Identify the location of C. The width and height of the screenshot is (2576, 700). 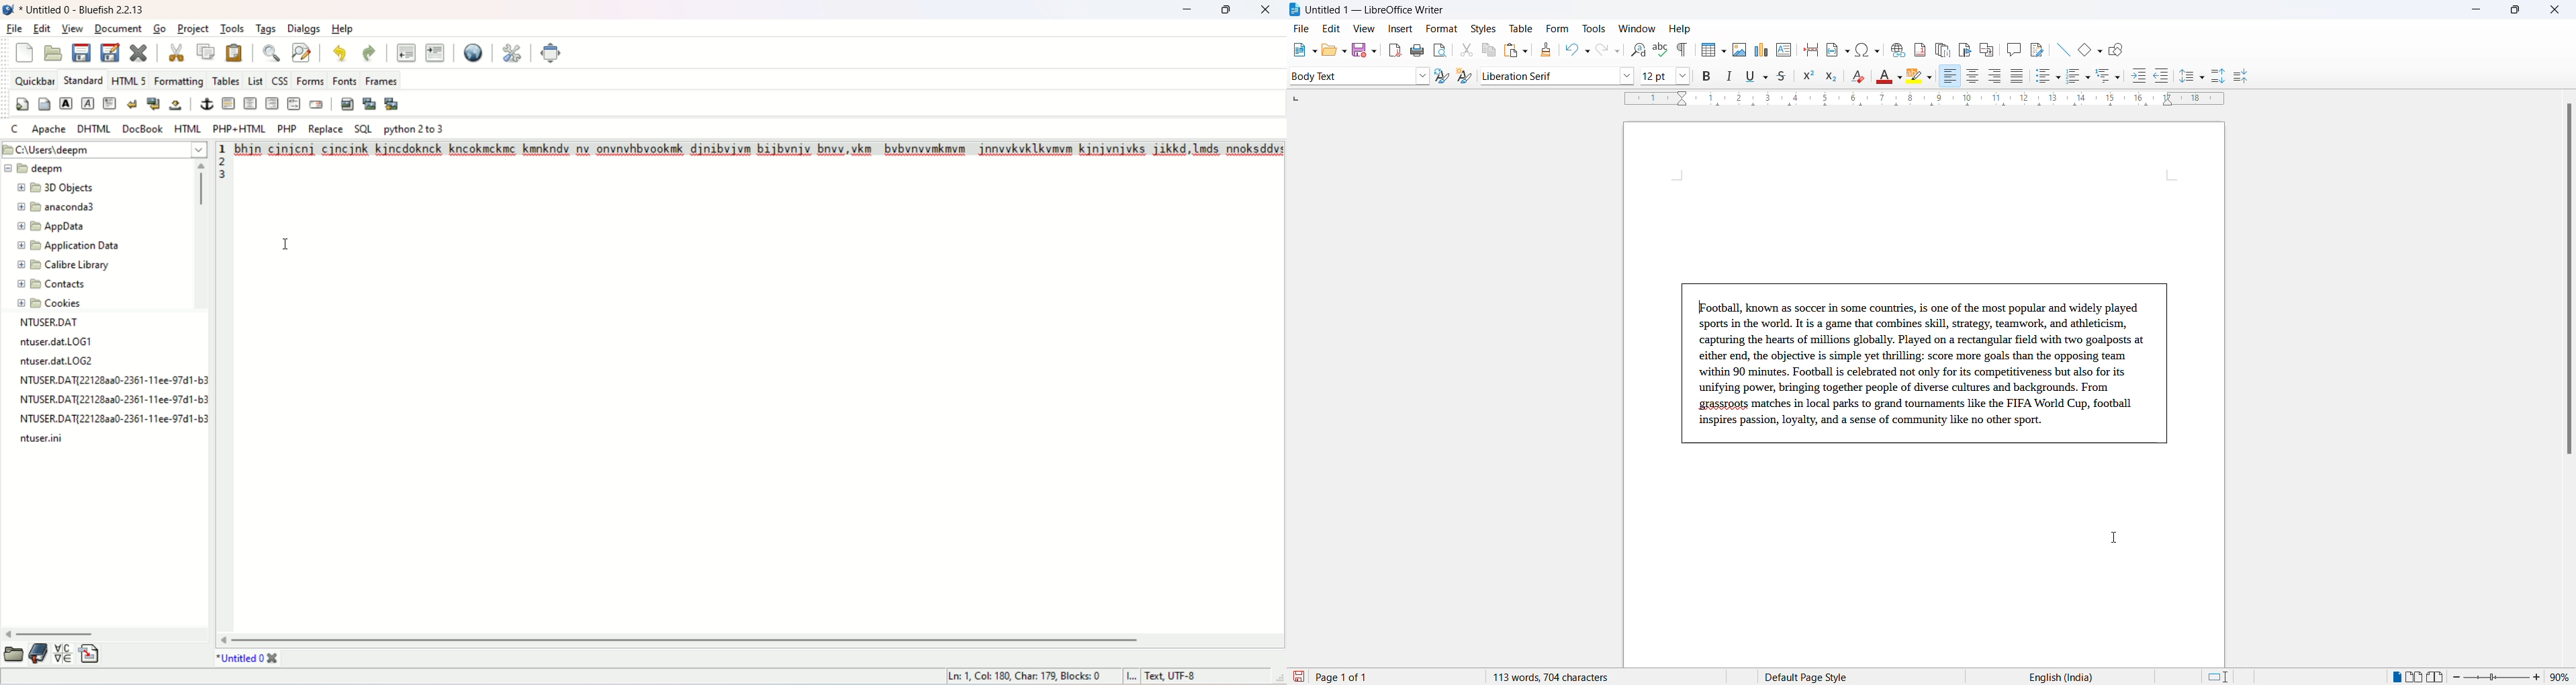
(16, 129).